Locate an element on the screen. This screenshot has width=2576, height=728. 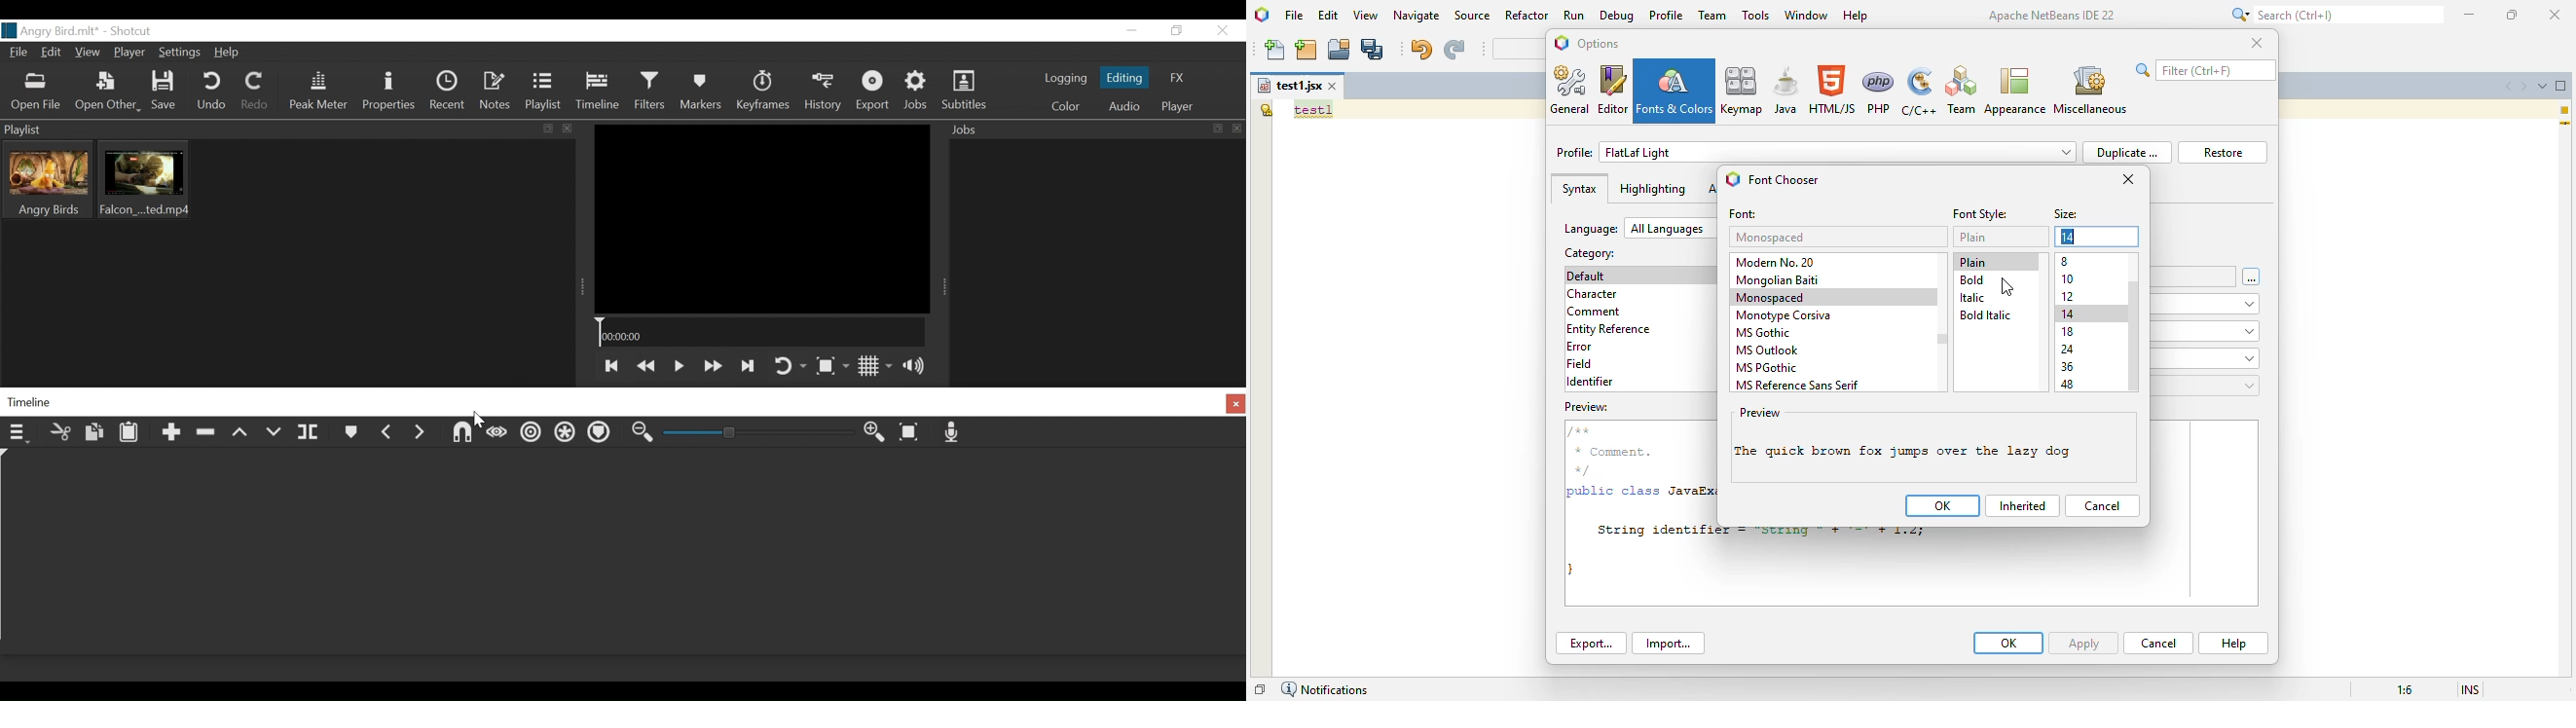
Team is located at coordinates (1961, 91).